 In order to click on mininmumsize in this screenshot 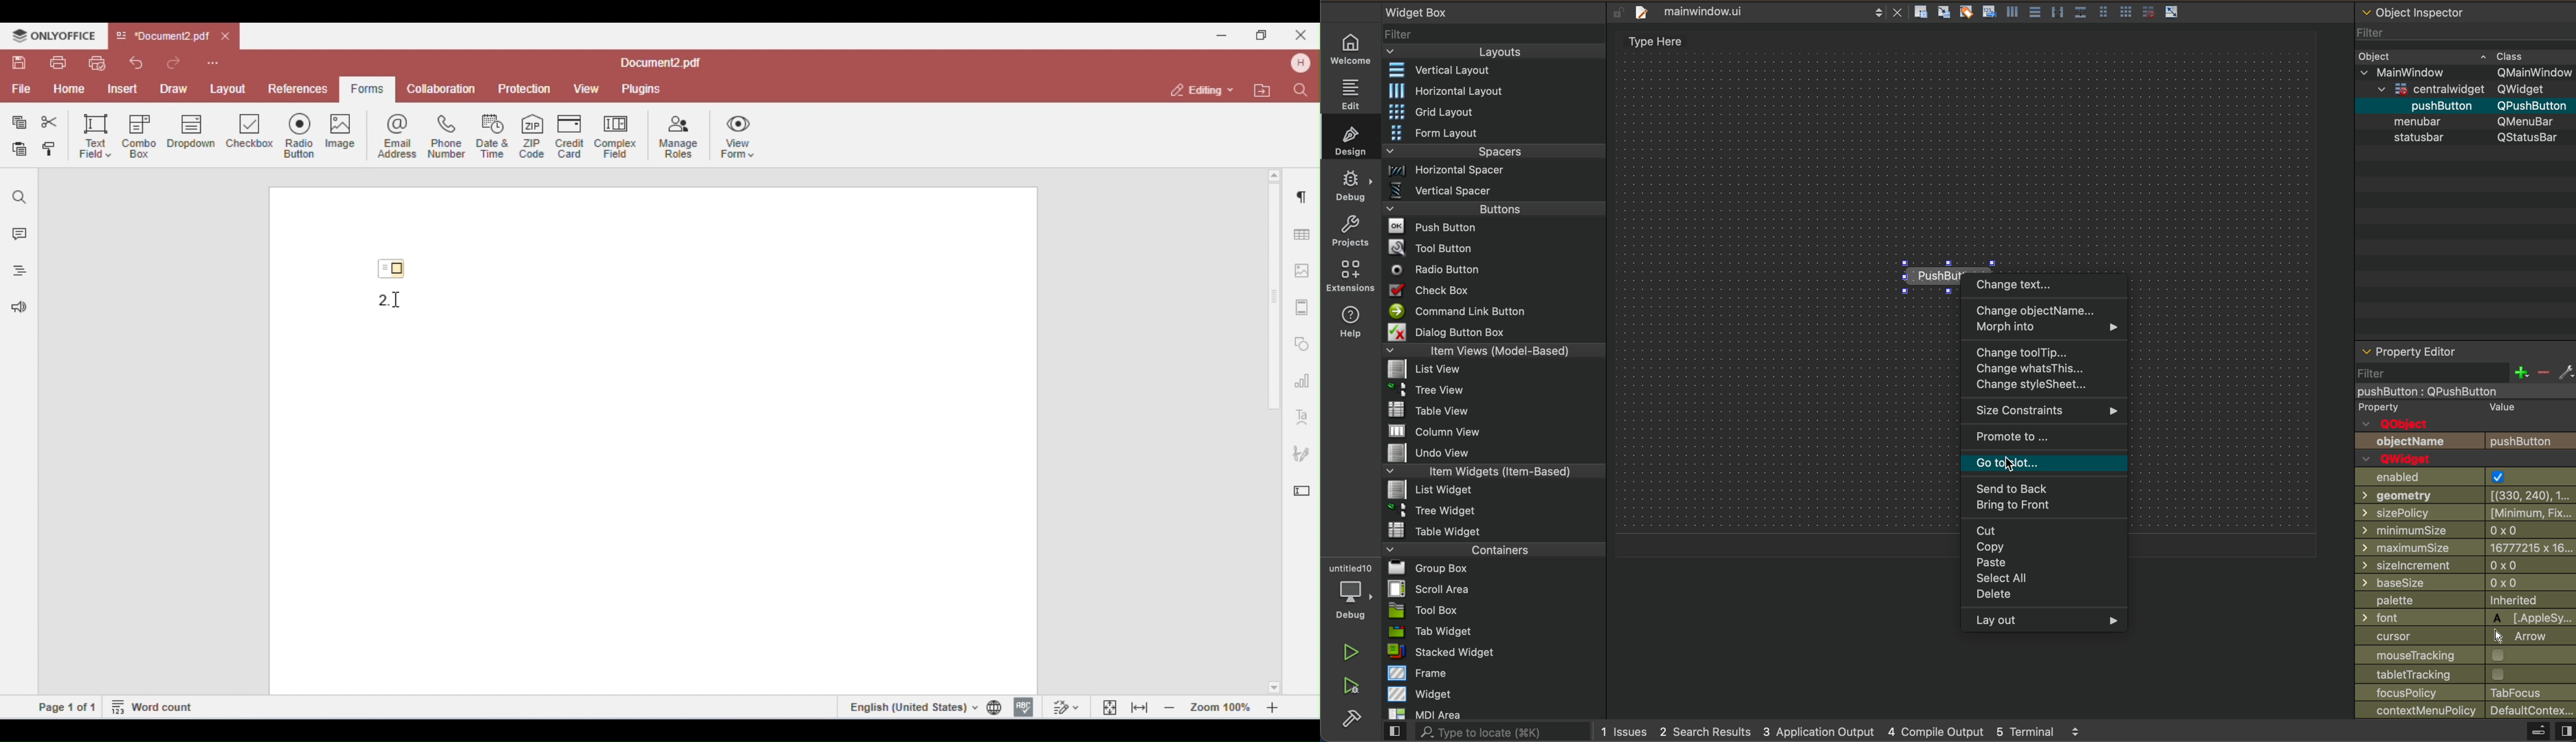, I will do `click(2466, 530)`.